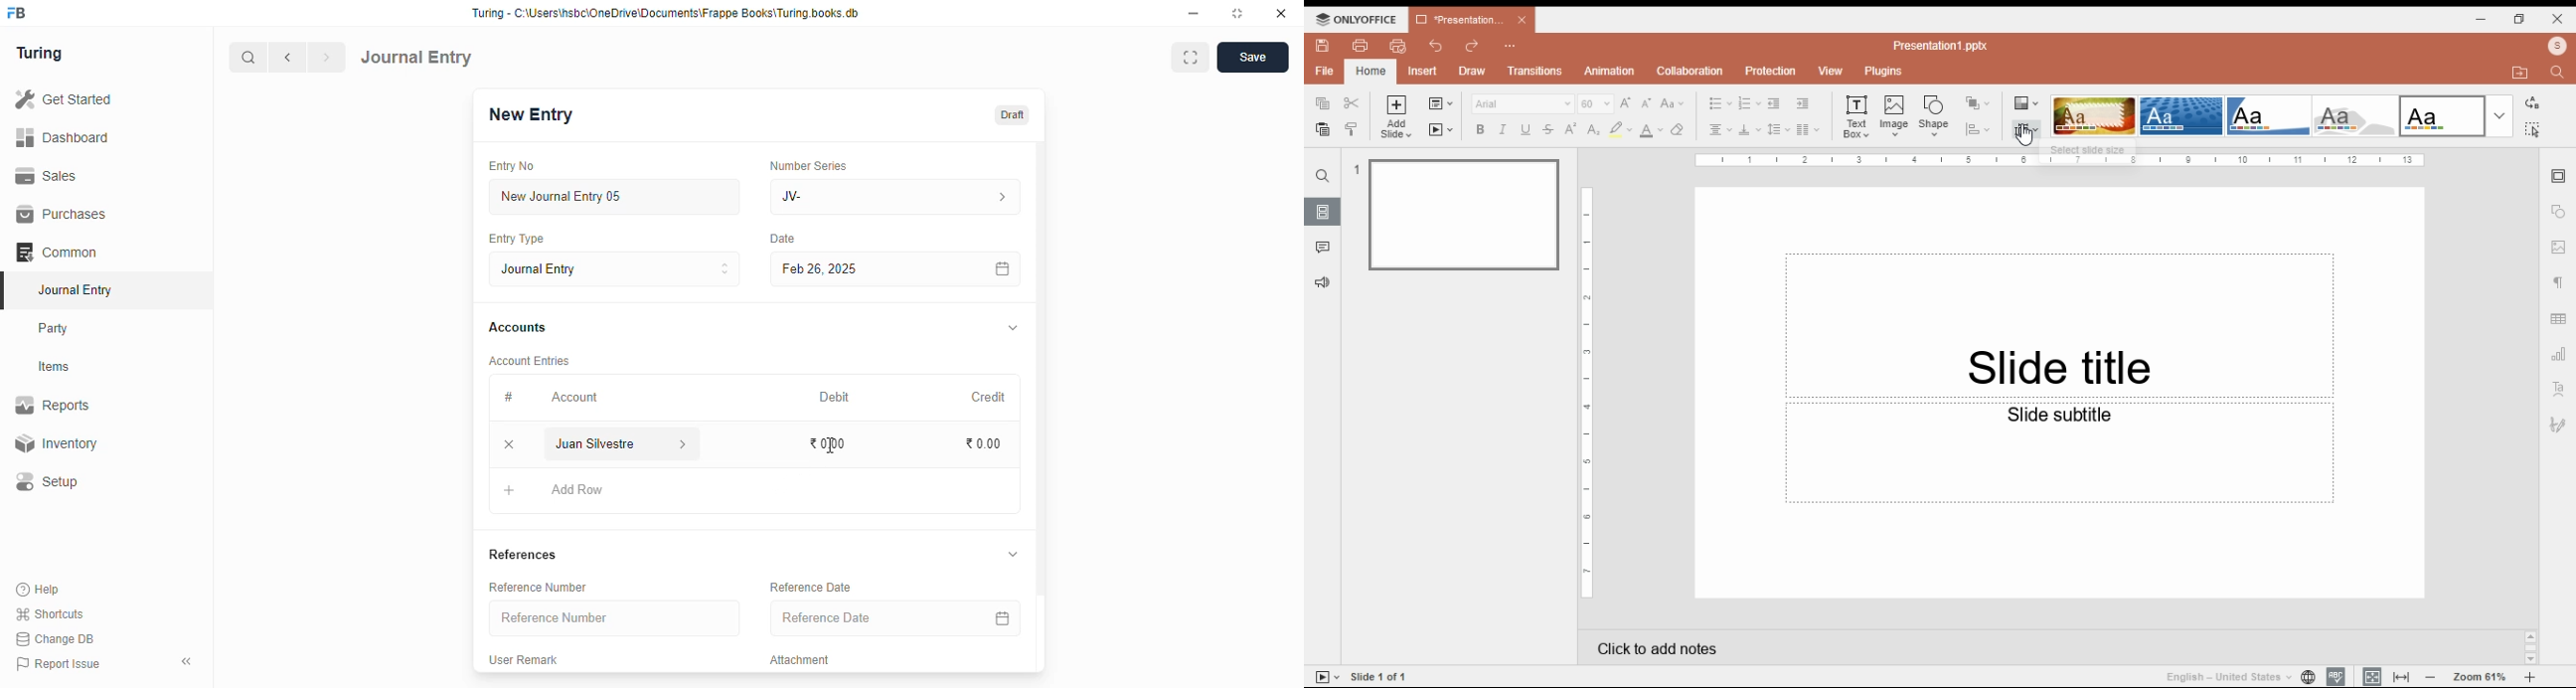 The image size is (2576, 700). What do you see at coordinates (2025, 138) in the screenshot?
I see `Cursor` at bounding box center [2025, 138].